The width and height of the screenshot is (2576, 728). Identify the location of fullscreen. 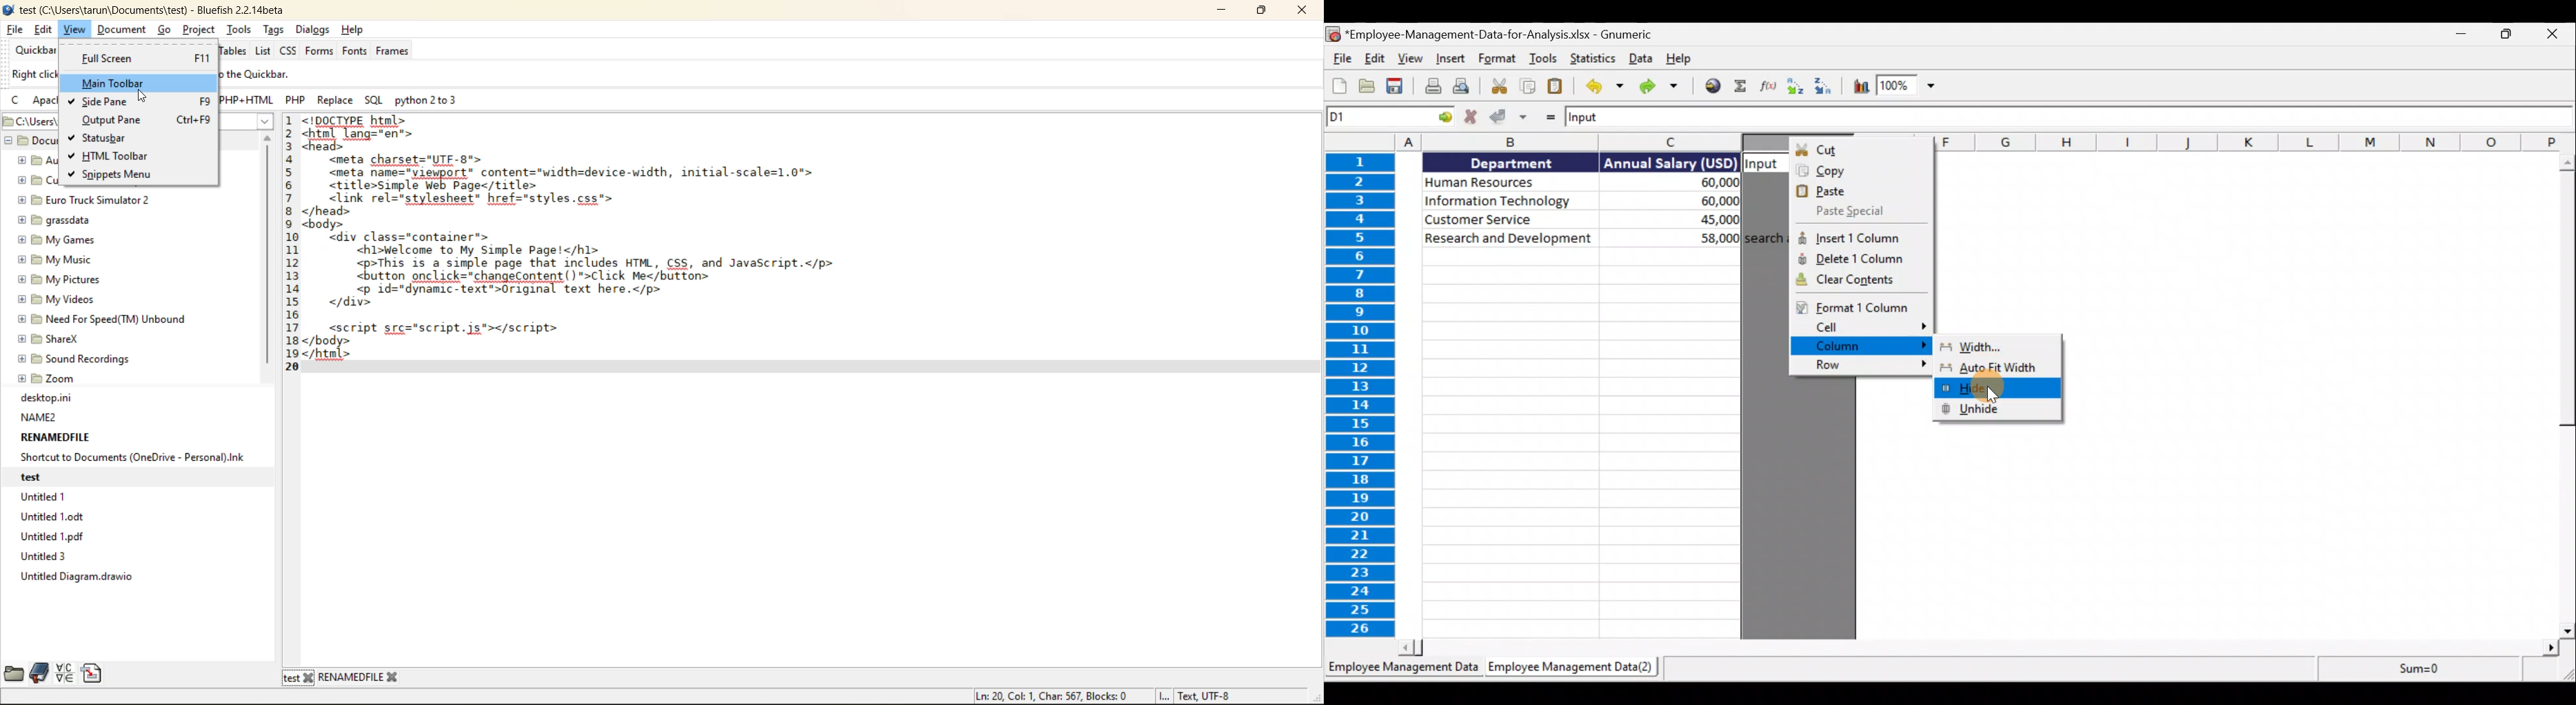
(106, 57).